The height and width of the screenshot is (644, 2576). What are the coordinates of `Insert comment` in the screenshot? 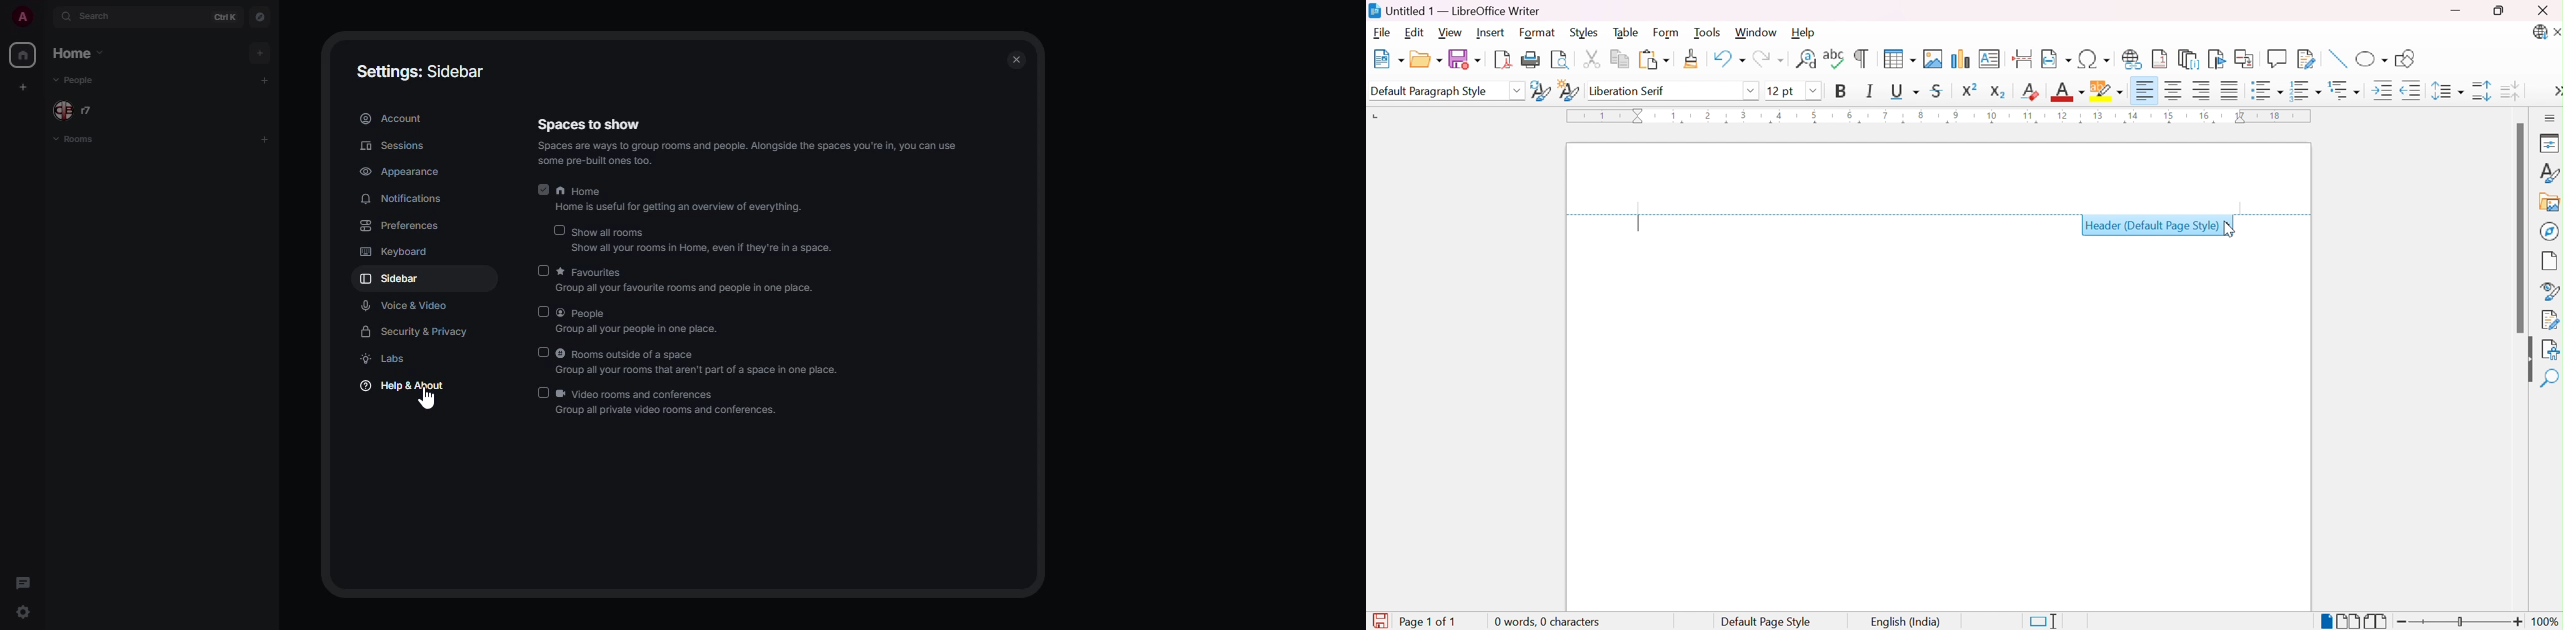 It's located at (2276, 60).